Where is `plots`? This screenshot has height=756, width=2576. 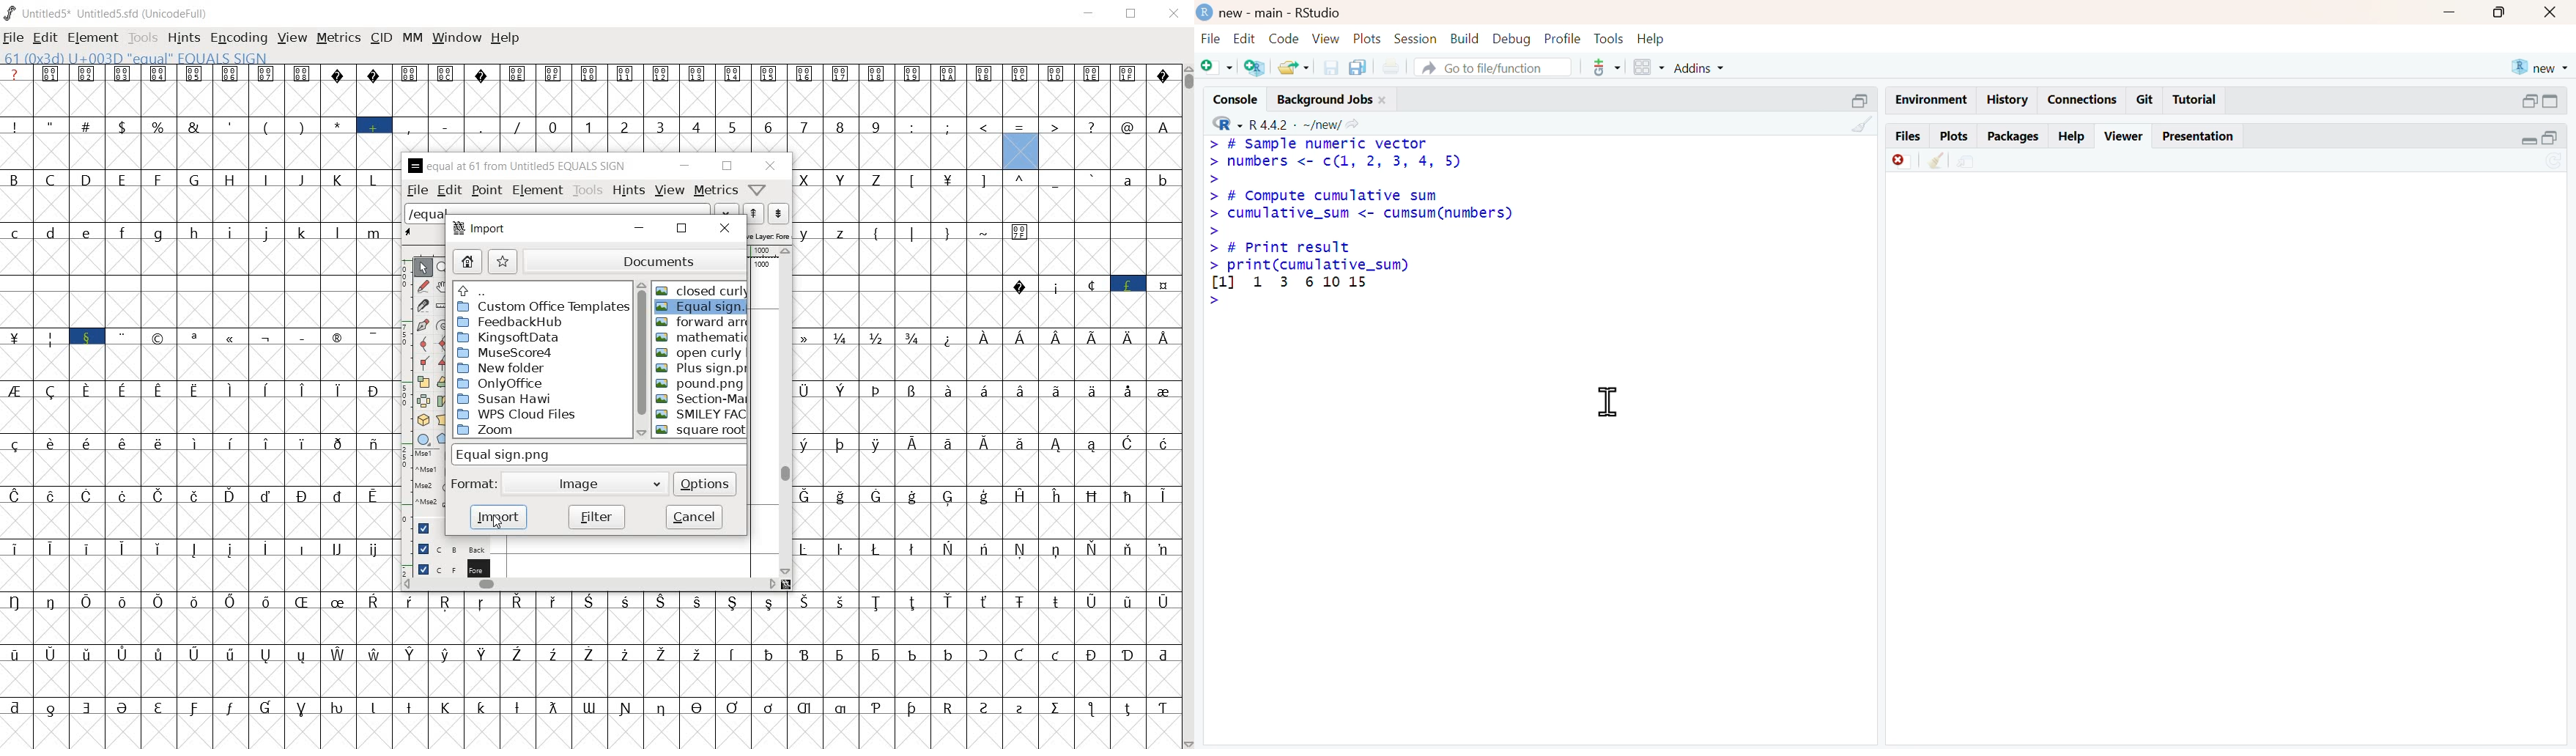 plots is located at coordinates (1367, 37).